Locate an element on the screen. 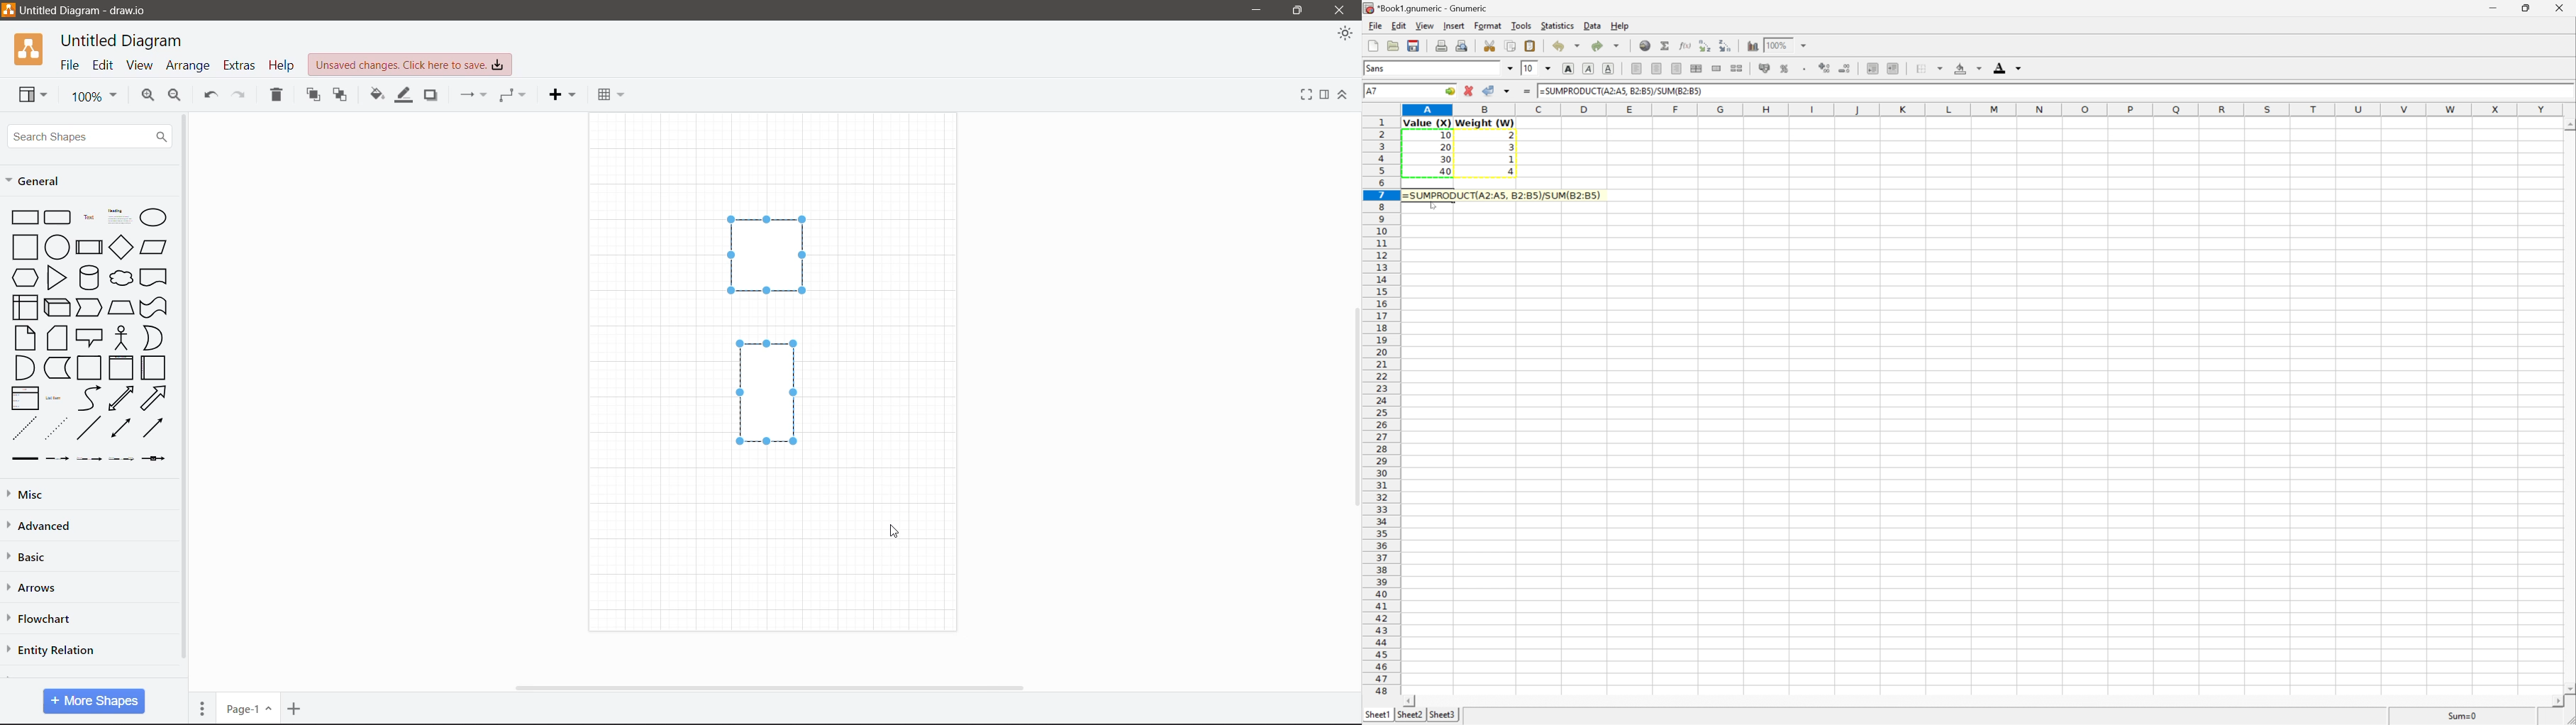 Image resolution: width=2576 pixels, height=728 pixels. Undo is located at coordinates (211, 95).